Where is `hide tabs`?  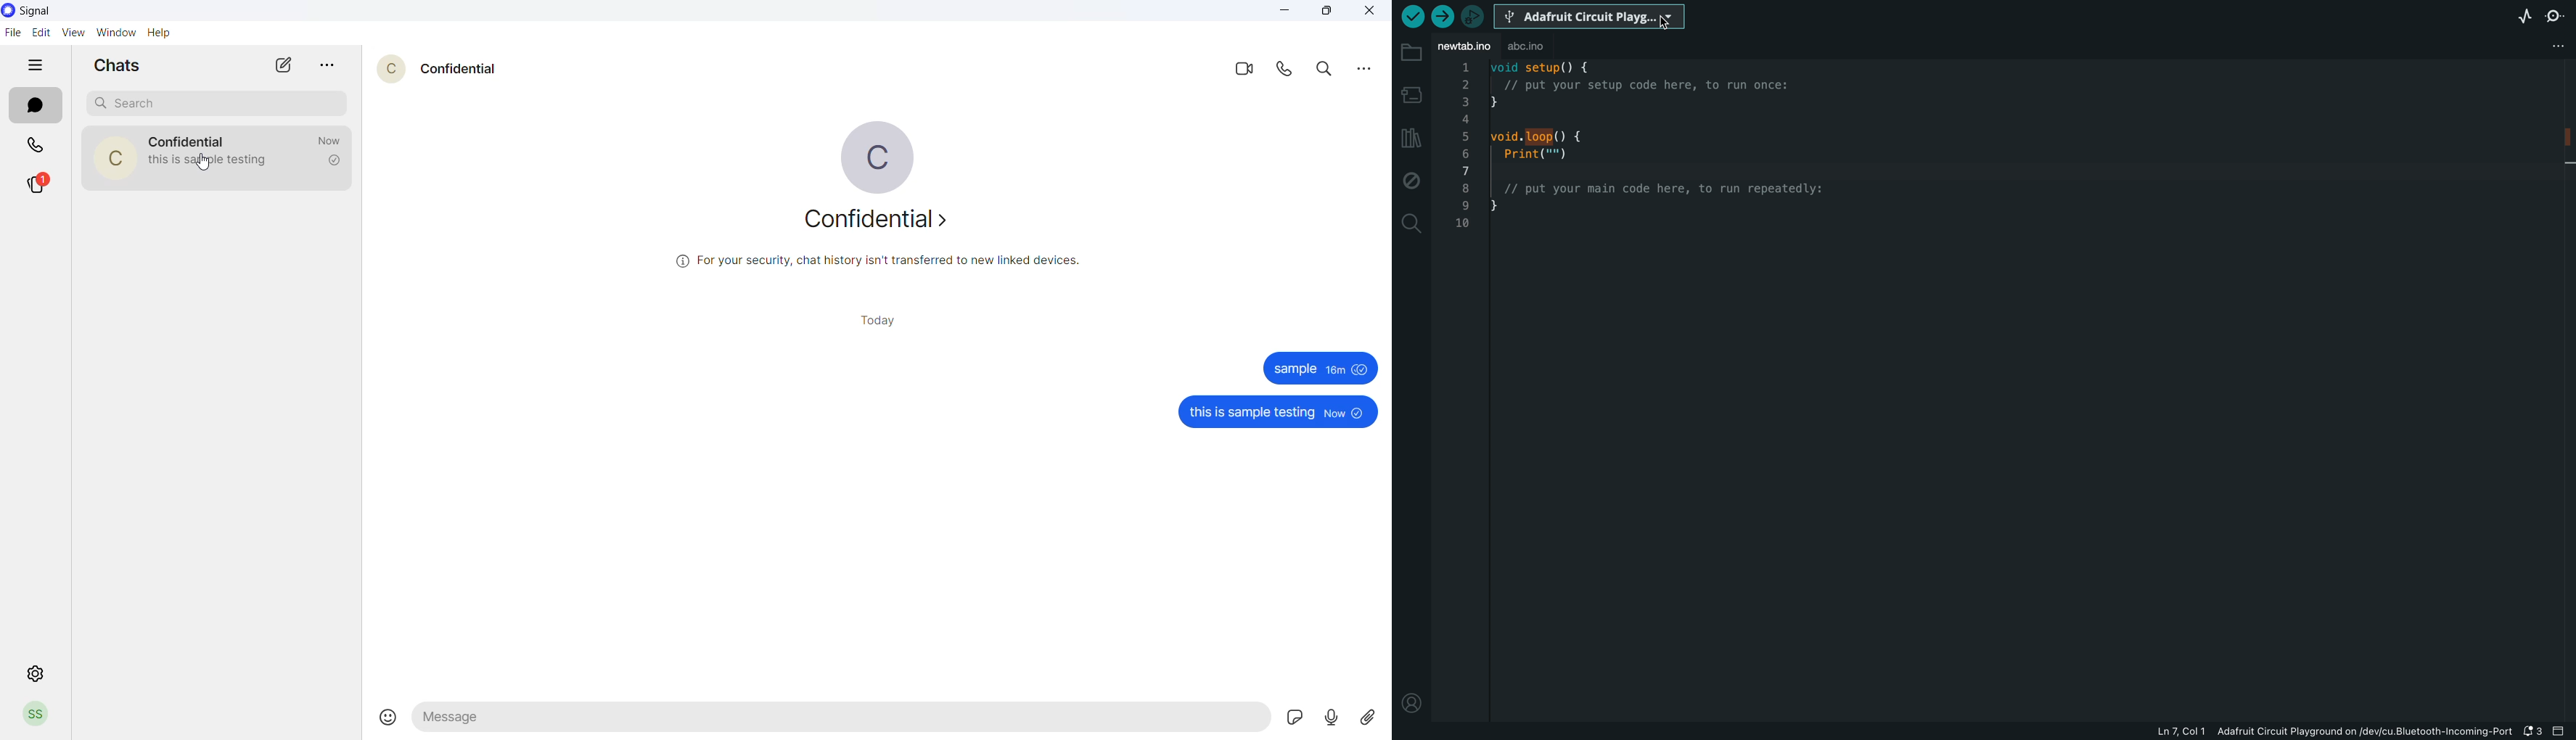
hide tabs is located at coordinates (37, 66).